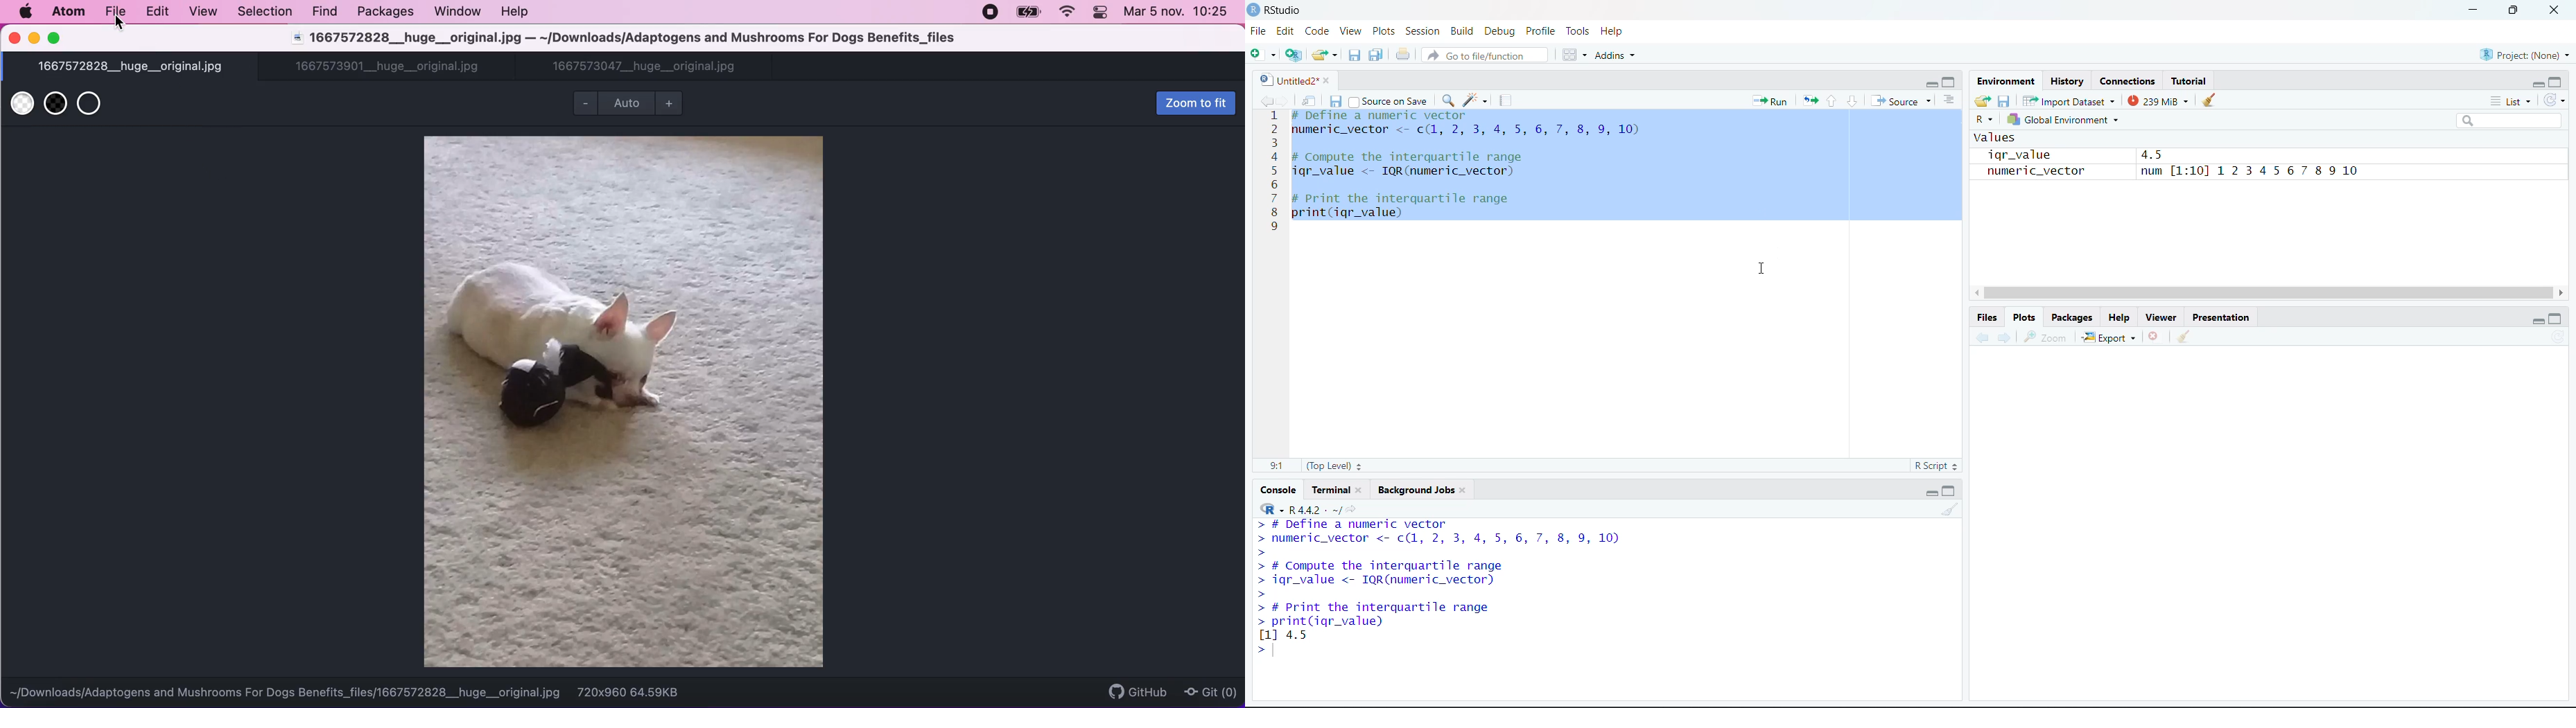  I want to click on Scrollbar, so click(2270, 291).